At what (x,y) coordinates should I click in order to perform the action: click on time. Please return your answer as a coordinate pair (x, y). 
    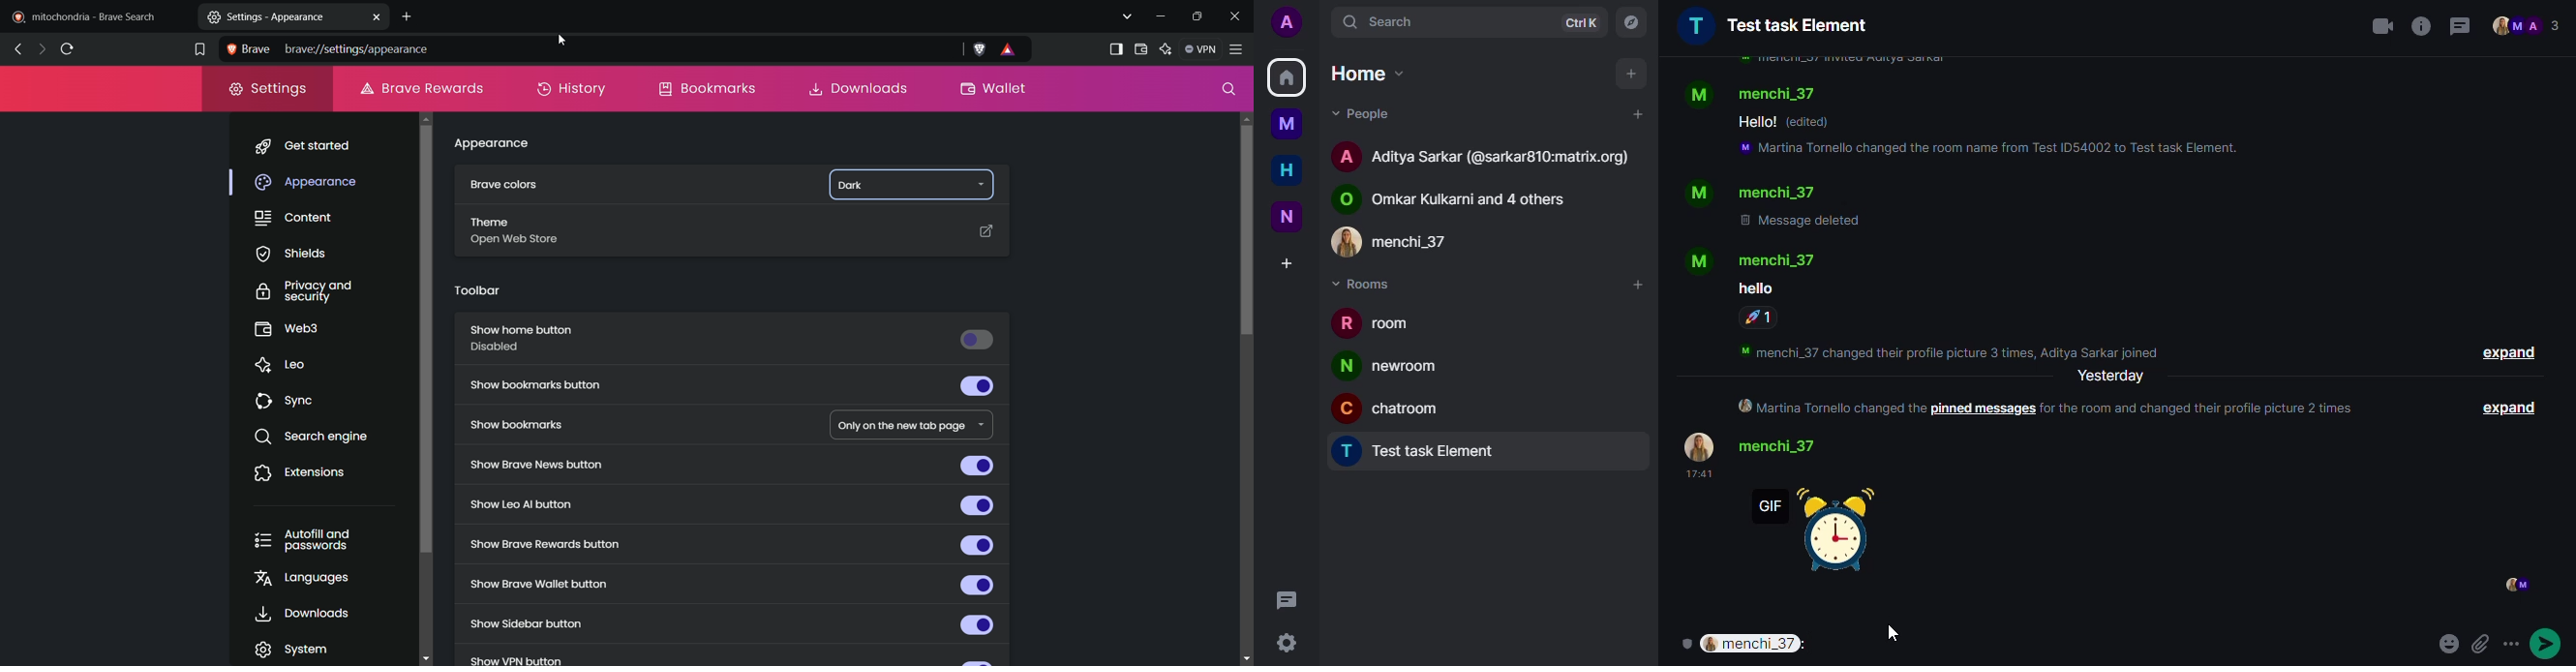
    Looking at the image, I should click on (1696, 474).